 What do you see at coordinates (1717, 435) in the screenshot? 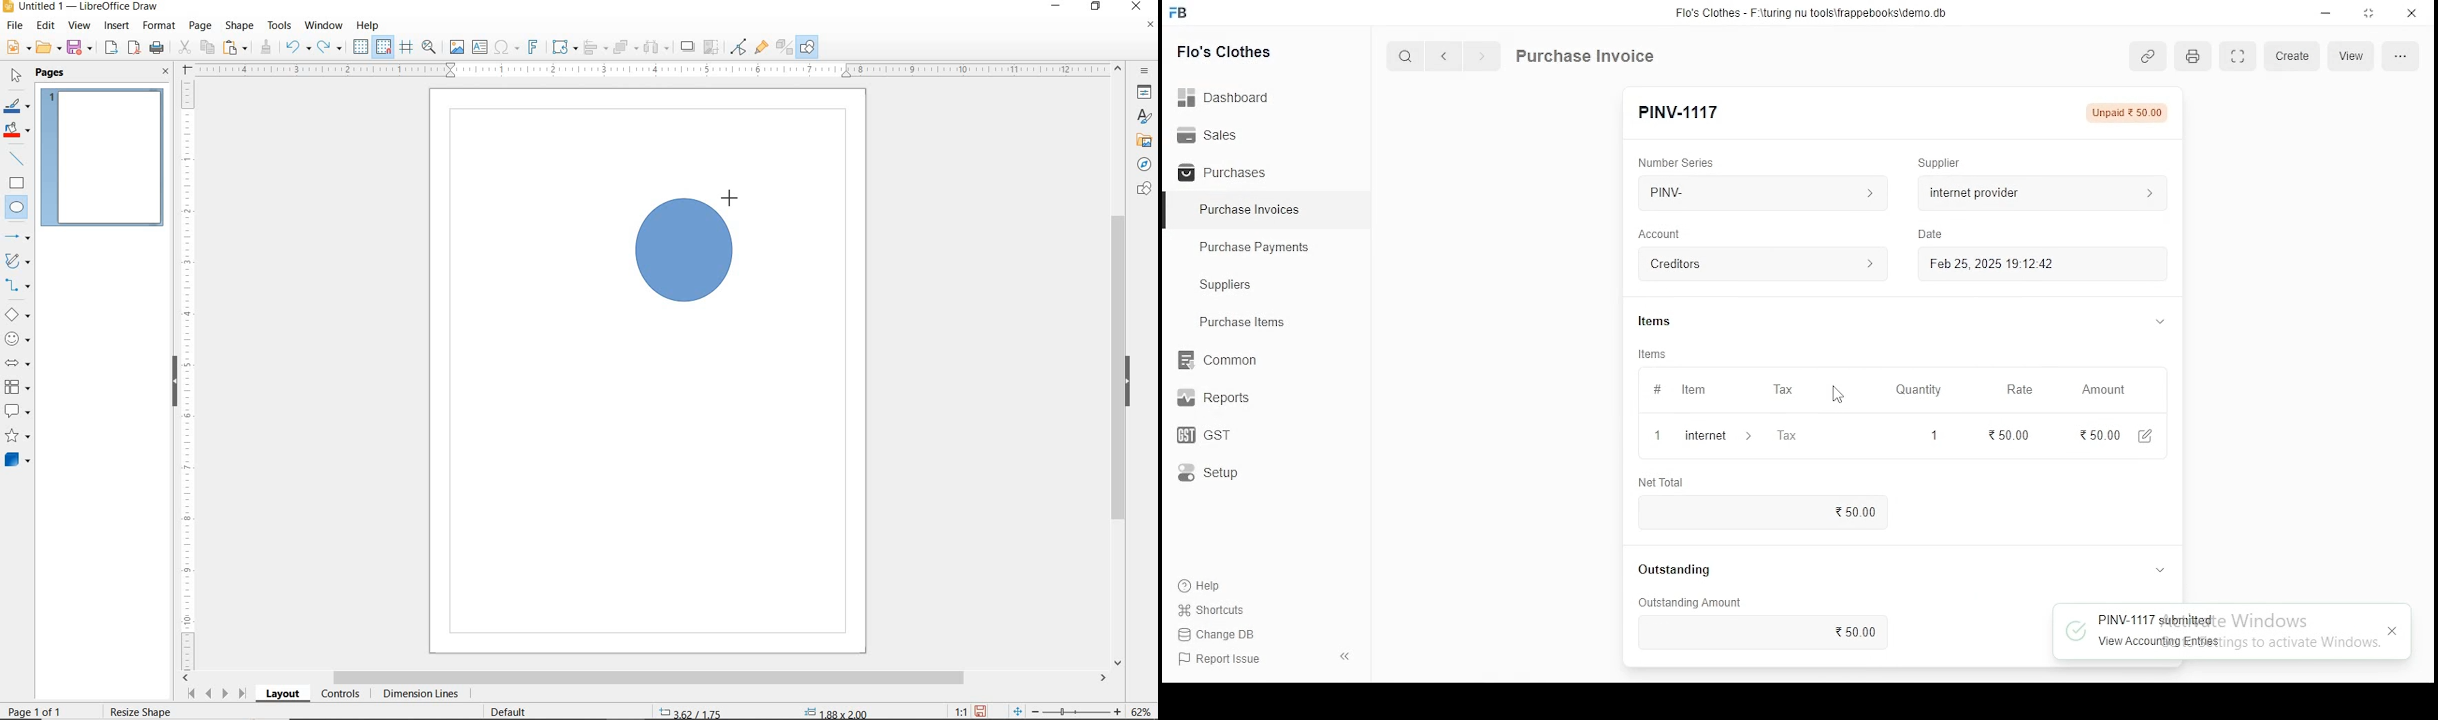
I see `add row` at bounding box center [1717, 435].